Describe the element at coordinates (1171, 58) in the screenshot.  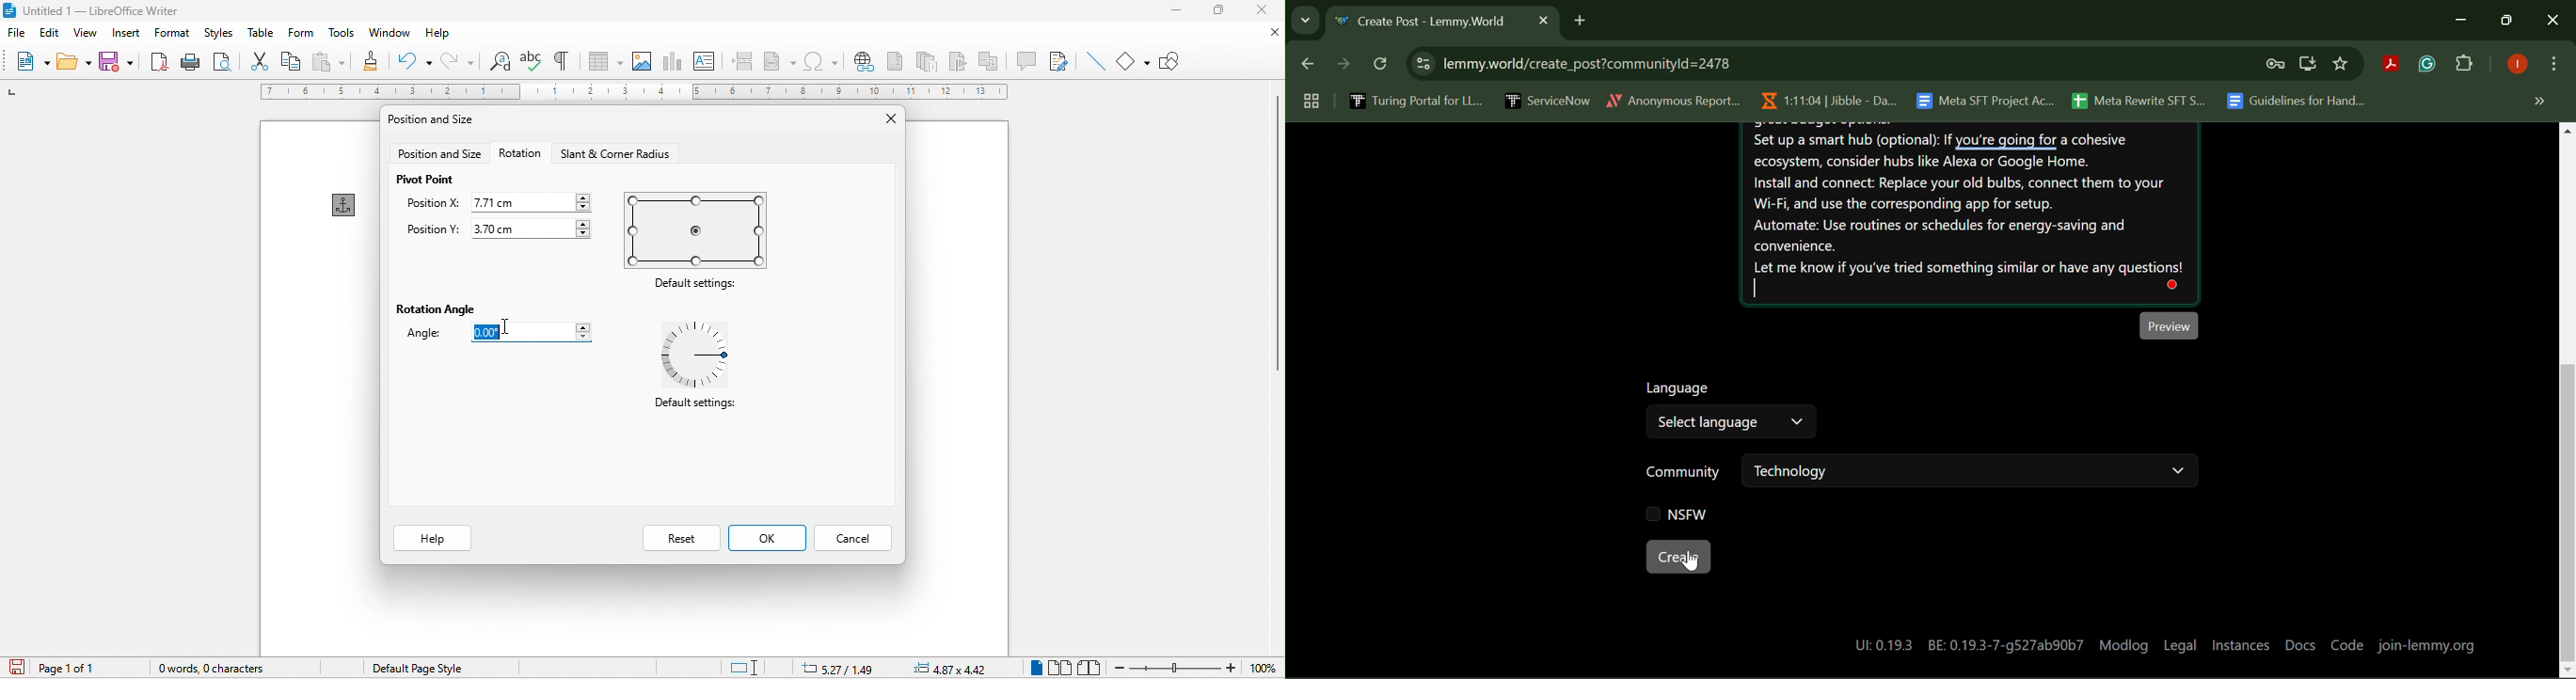
I see `show draw function` at that location.